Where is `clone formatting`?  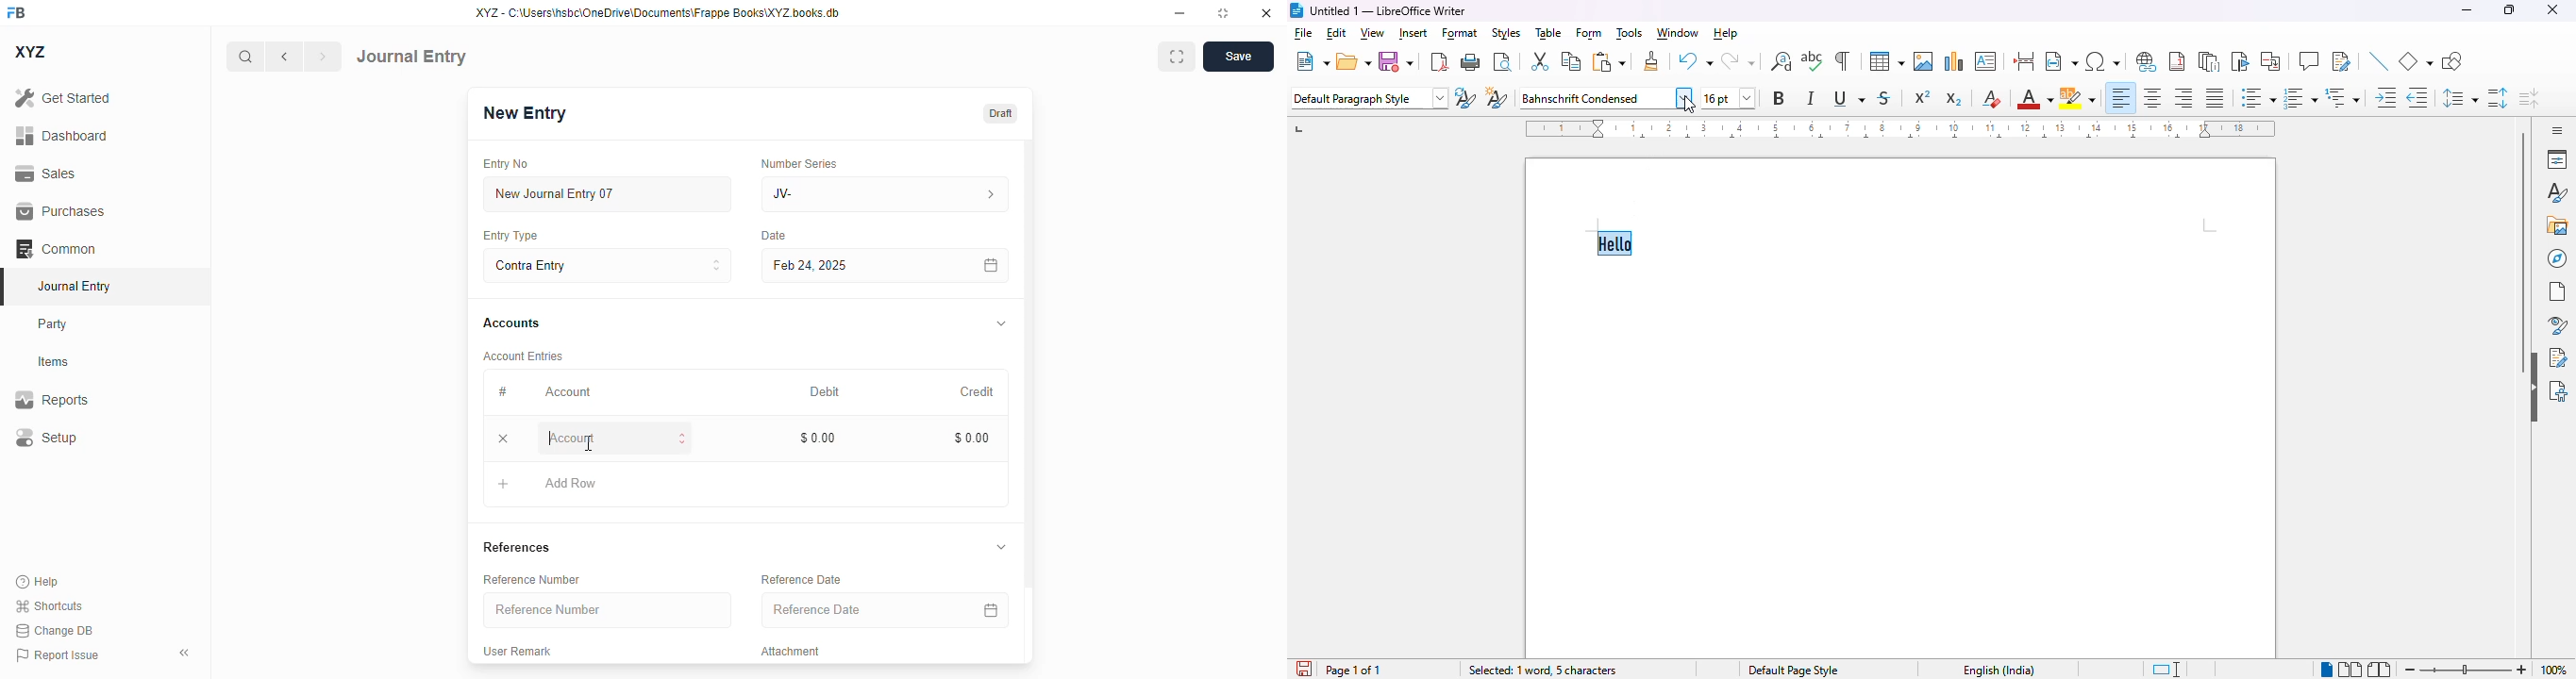
clone formatting is located at coordinates (1651, 59).